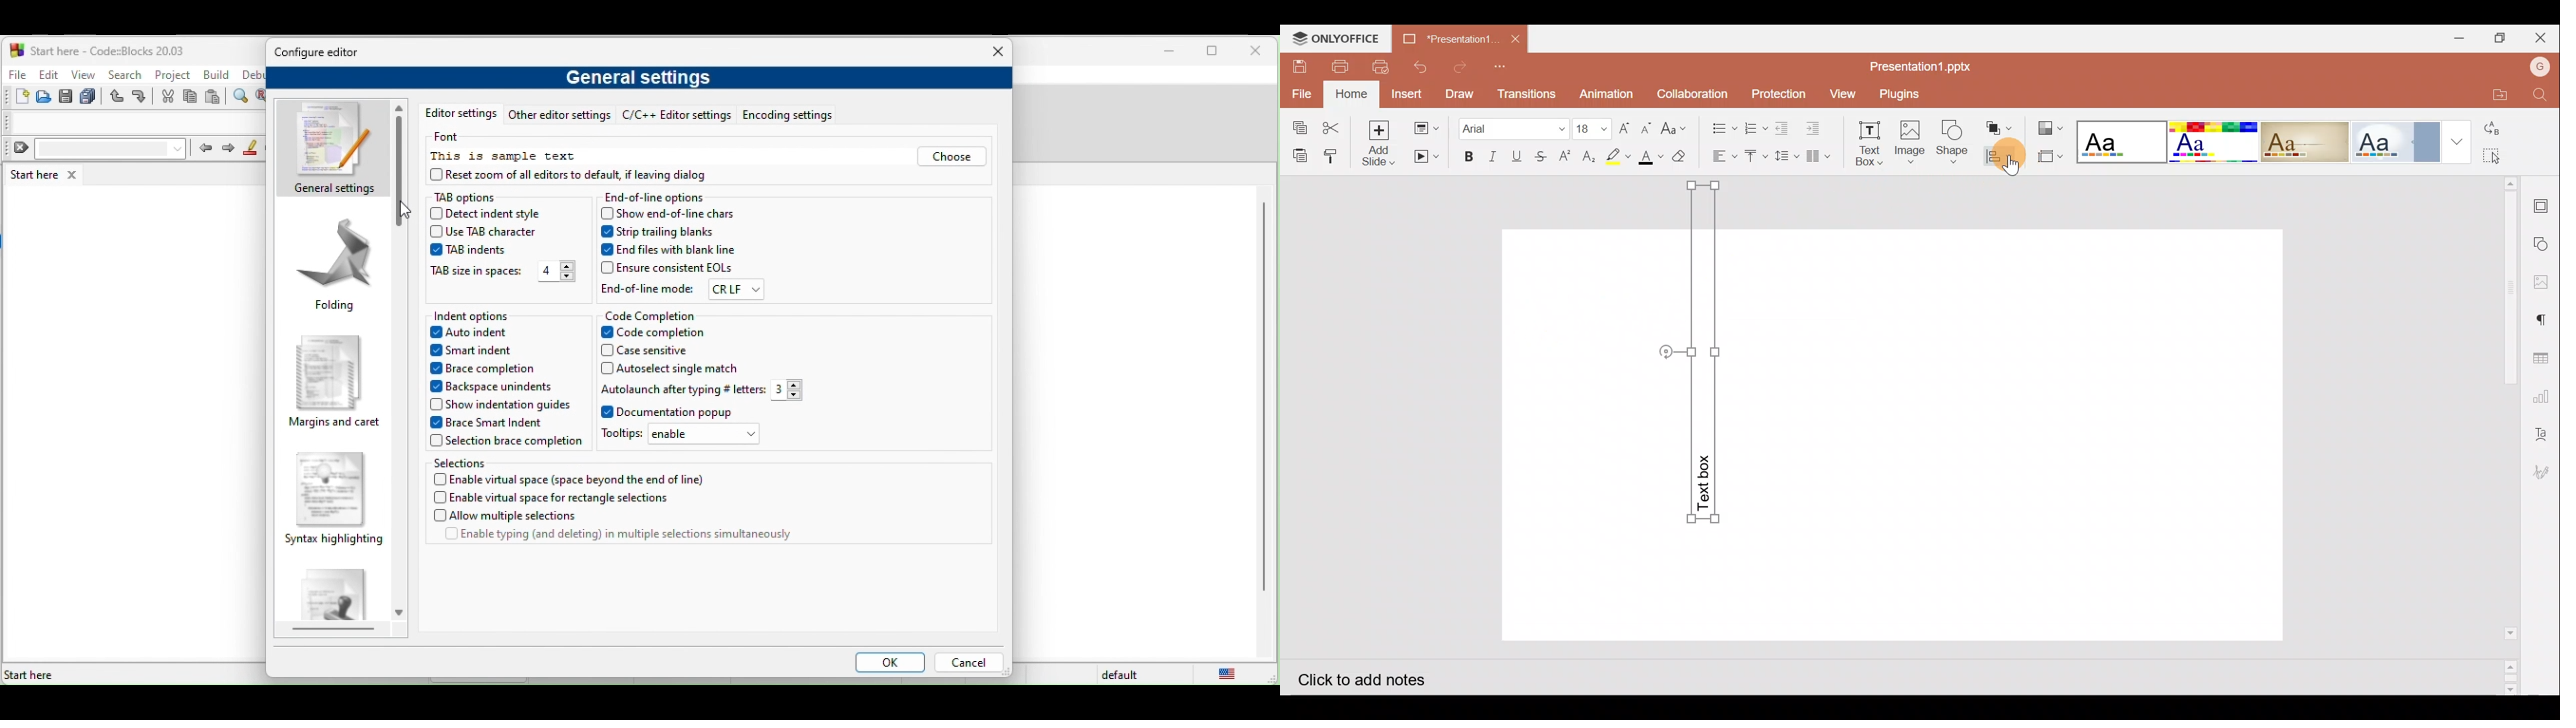  What do you see at coordinates (2505, 435) in the screenshot?
I see `Scroll bar` at bounding box center [2505, 435].